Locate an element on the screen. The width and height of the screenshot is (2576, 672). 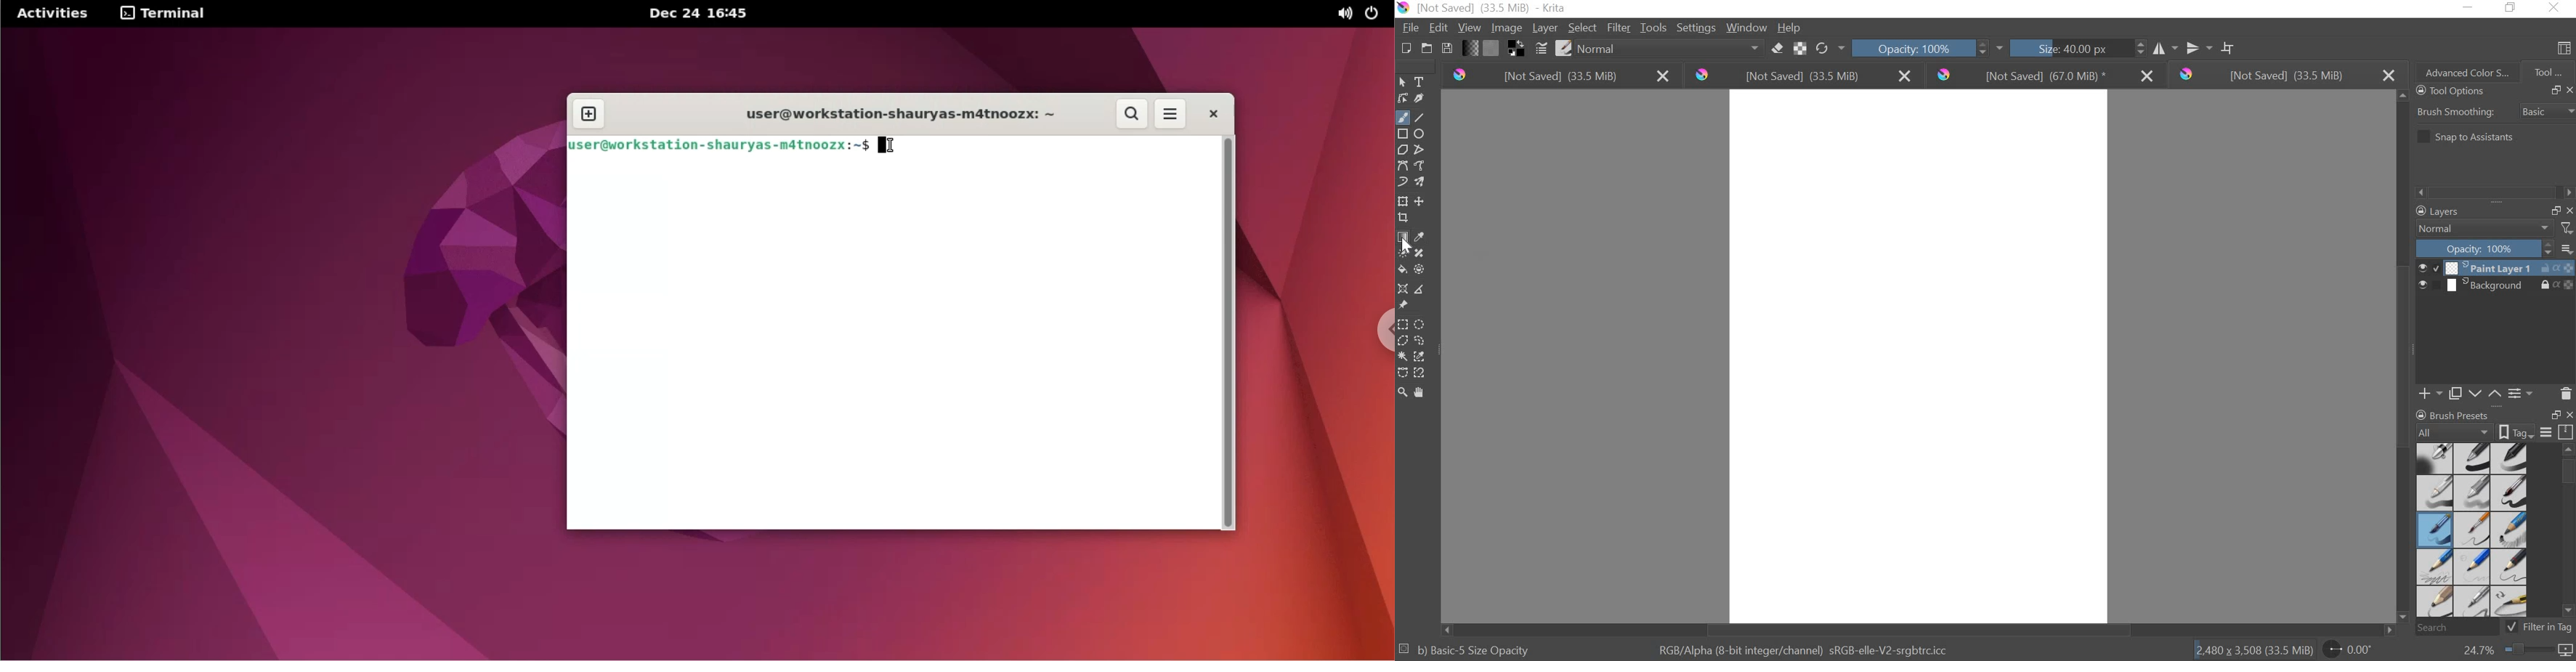
bezier curve is located at coordinates (1403, 372).